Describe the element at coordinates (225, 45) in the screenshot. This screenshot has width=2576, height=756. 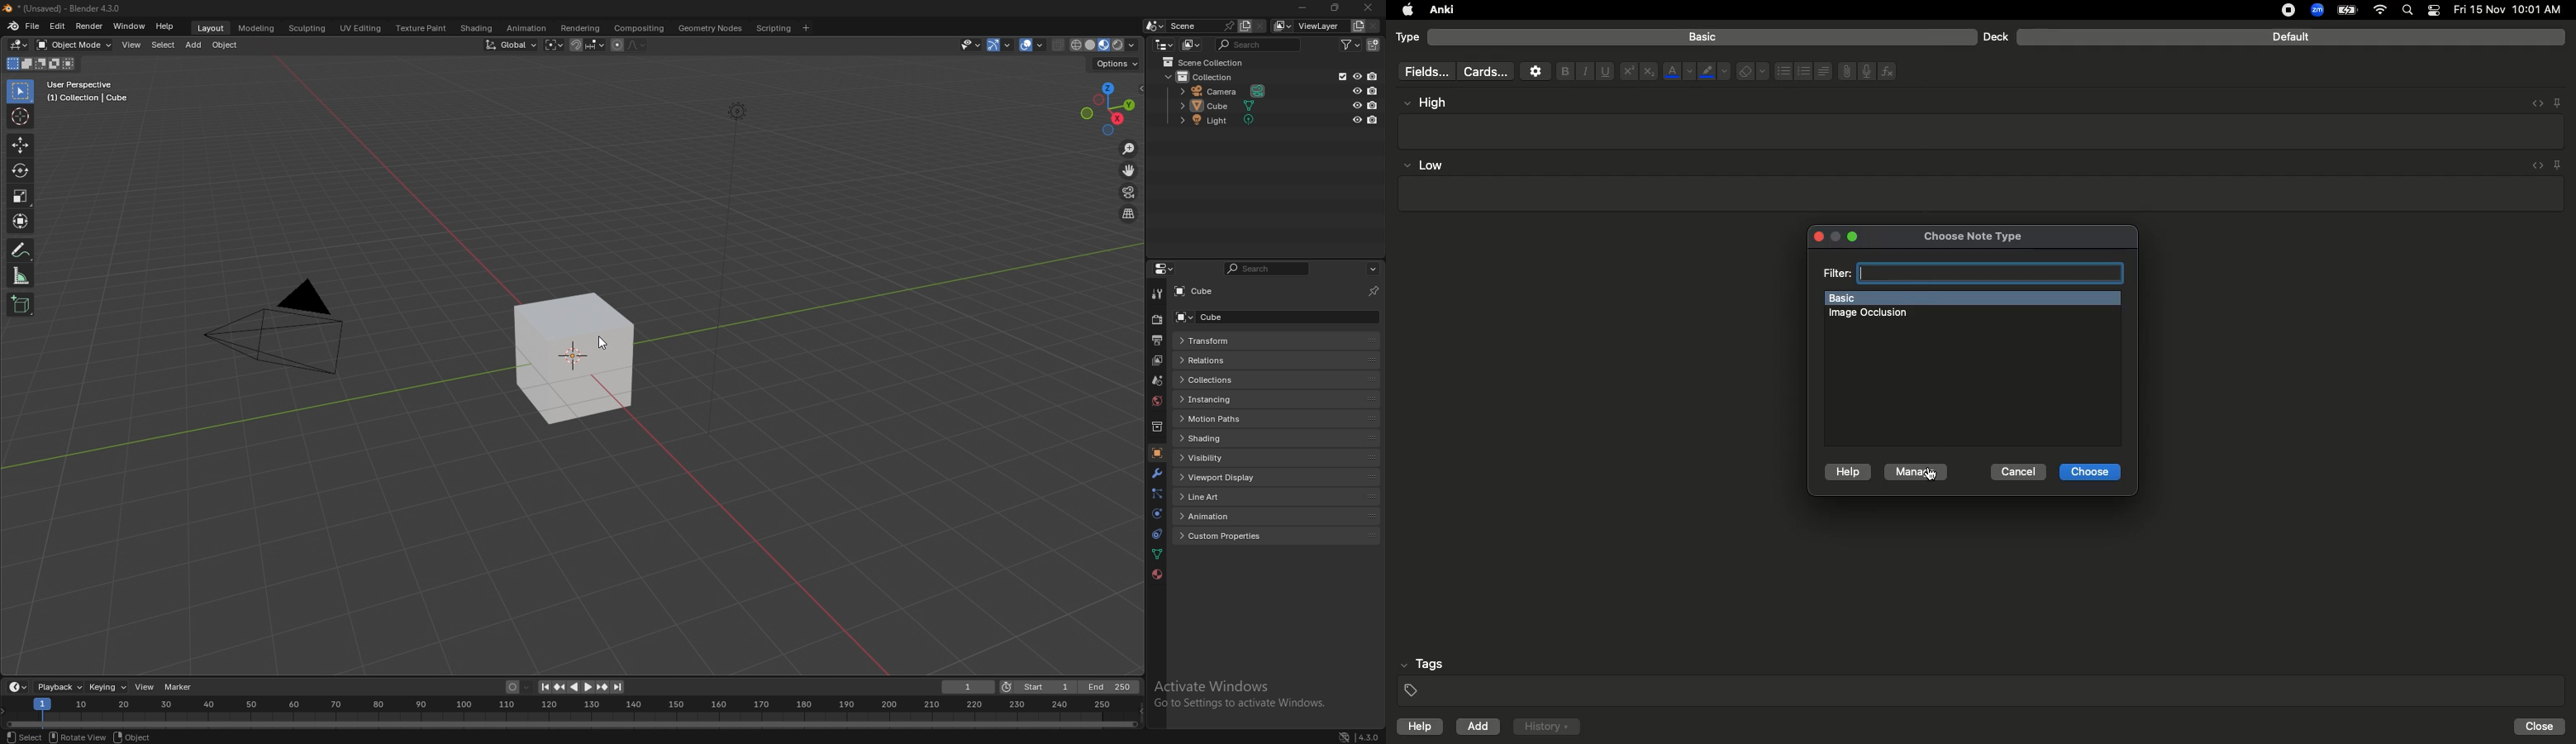
I see `object` at that location.